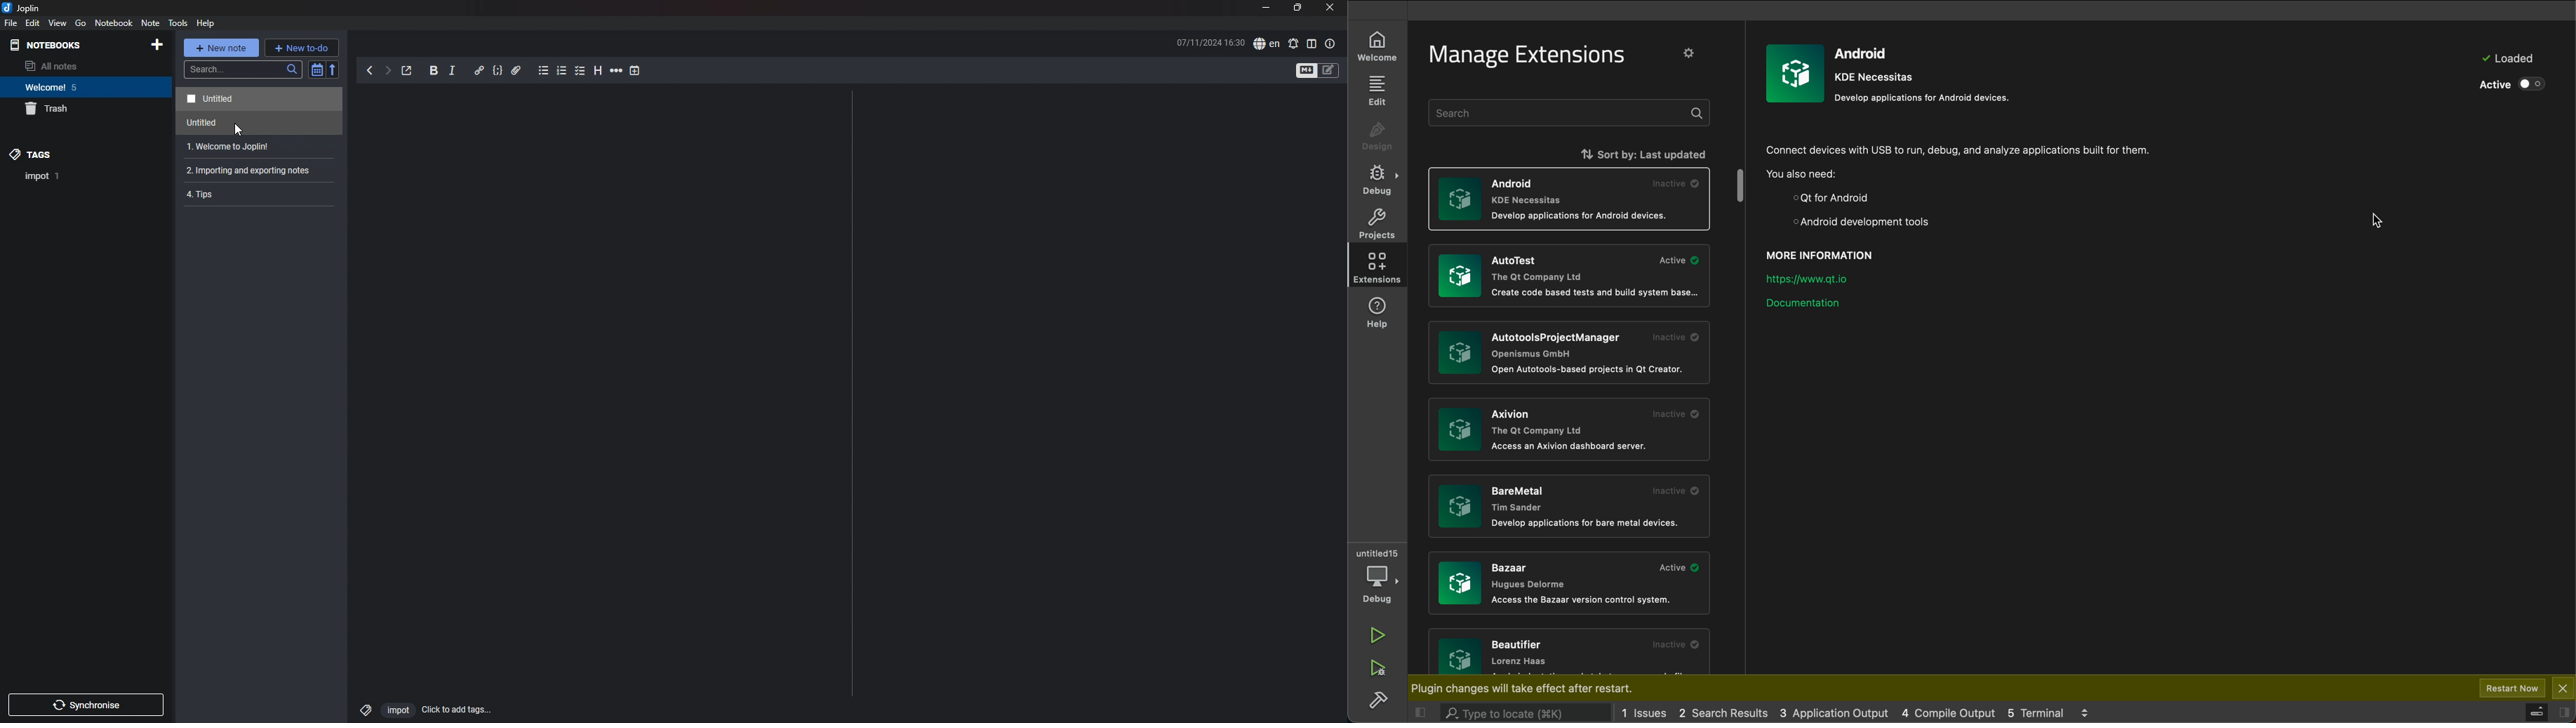  What do you see at coordinates (1307, 71) in the screenshot?
I see `toggle editors` at bounding box center [1307, 71].